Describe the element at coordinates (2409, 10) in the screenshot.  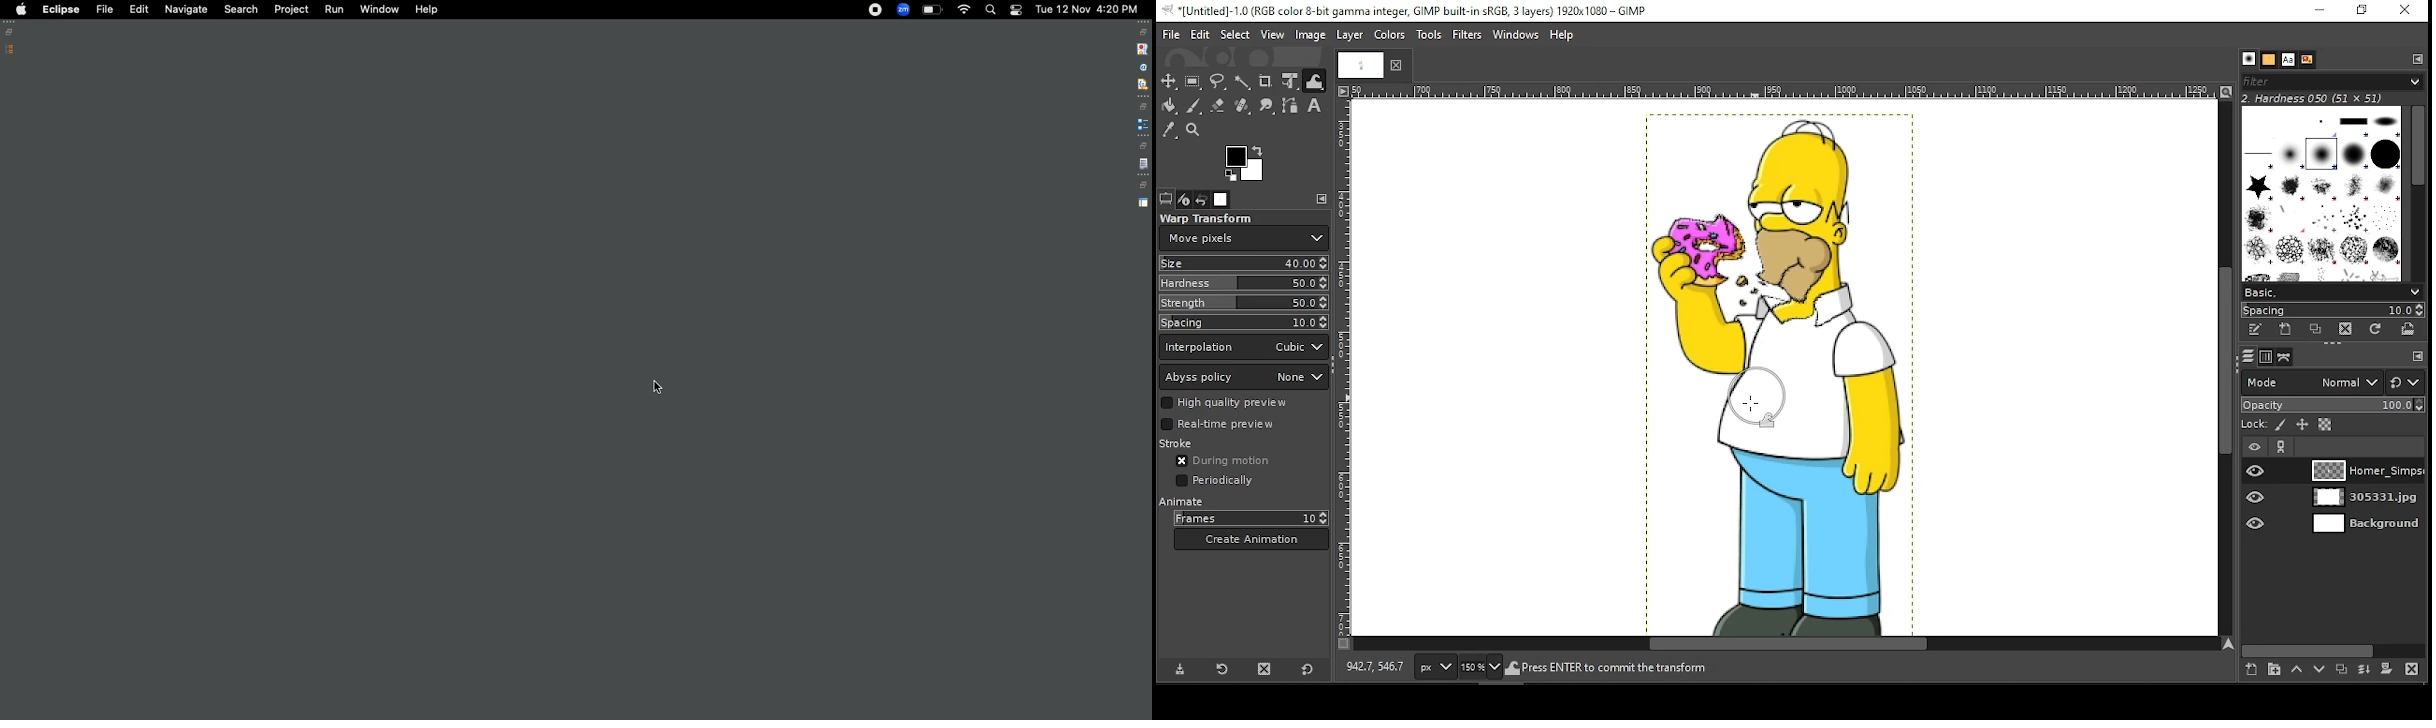
I see `close window` at that location.